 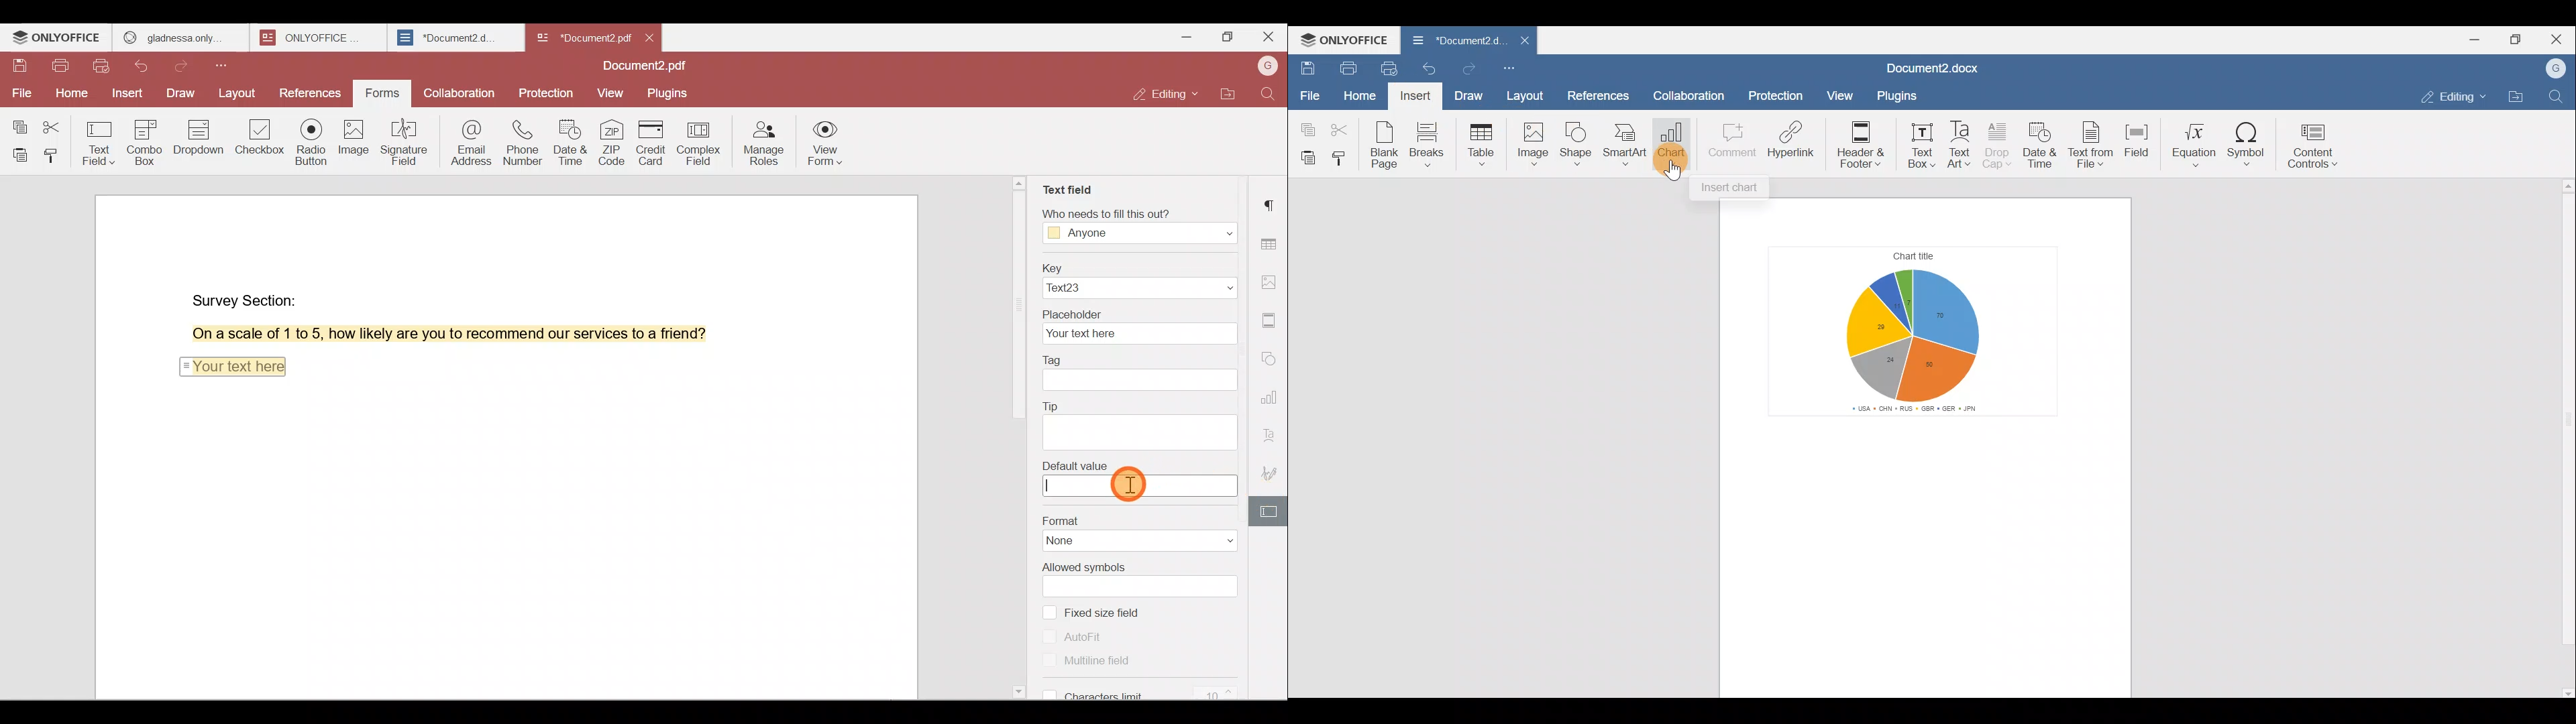 What do you see at coordinates (1305, 66) in the screenshot?
I see `Save` at bounding box center [1305, 66].